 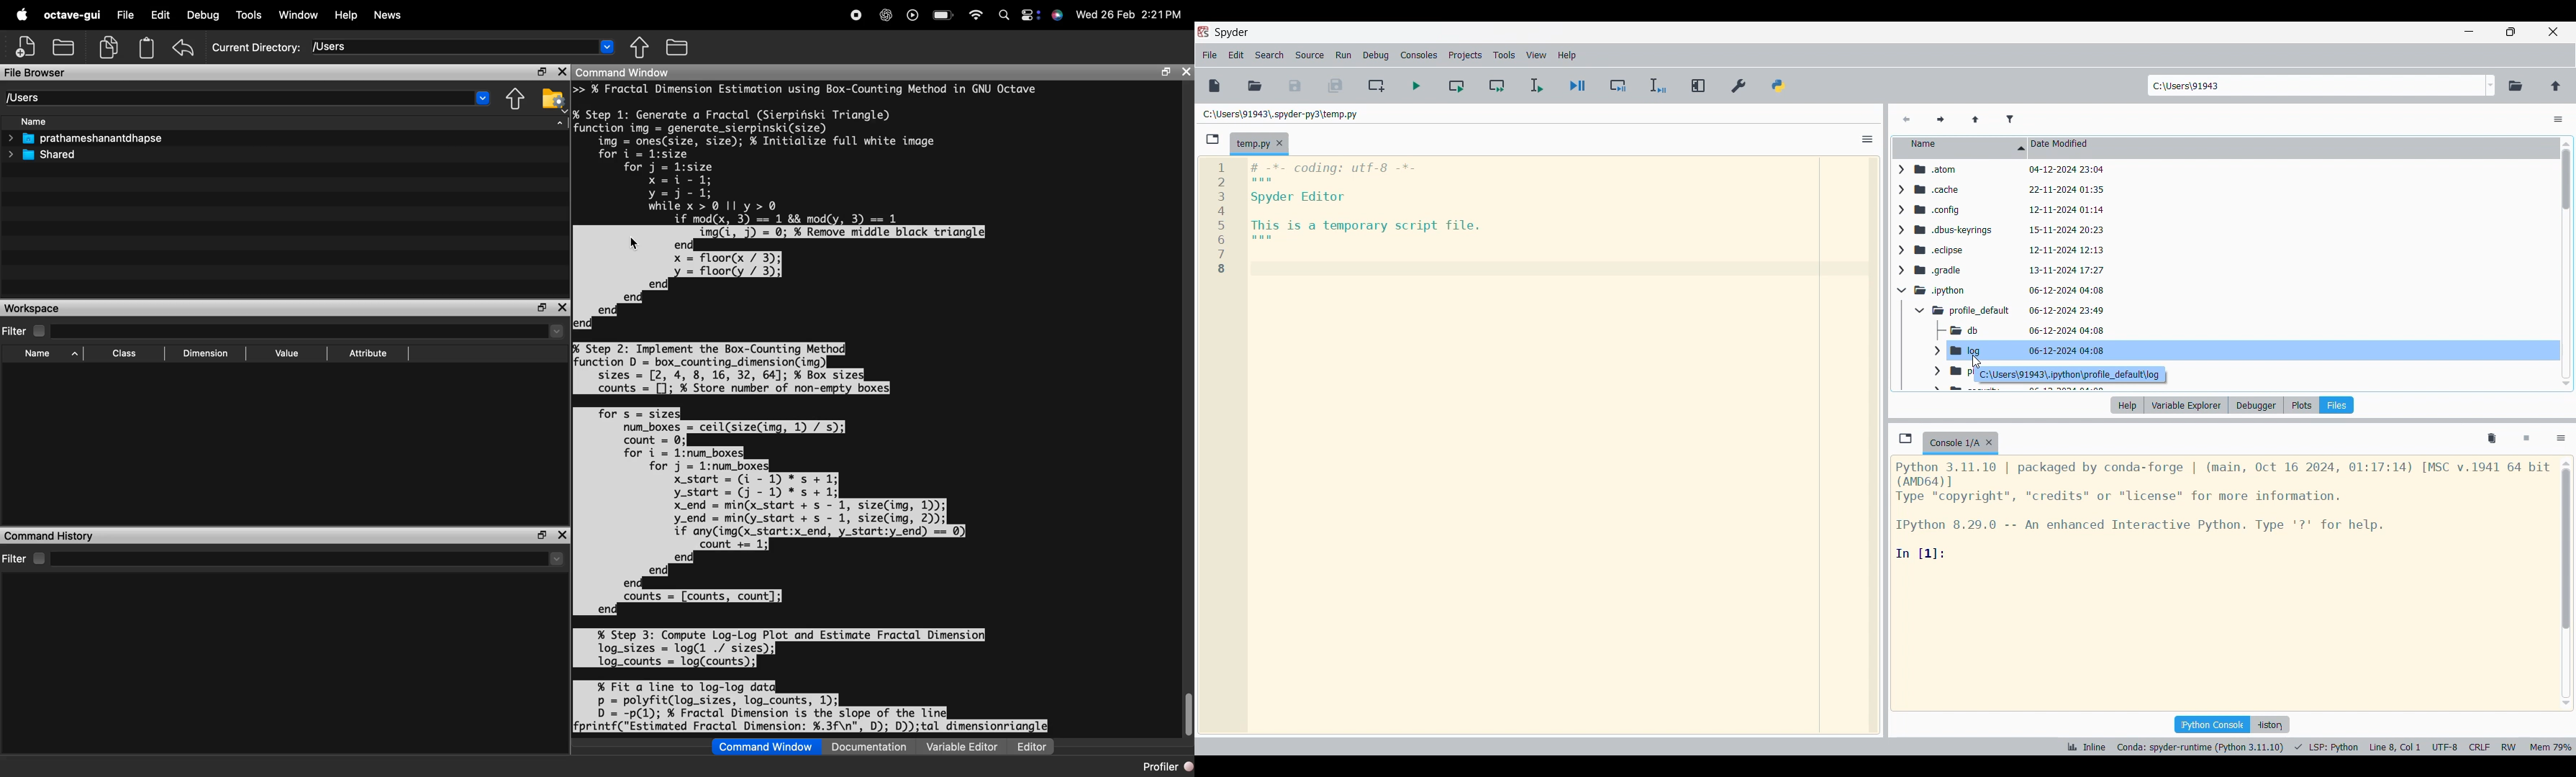 I want to click on wifi, so click(x=979, y=11).